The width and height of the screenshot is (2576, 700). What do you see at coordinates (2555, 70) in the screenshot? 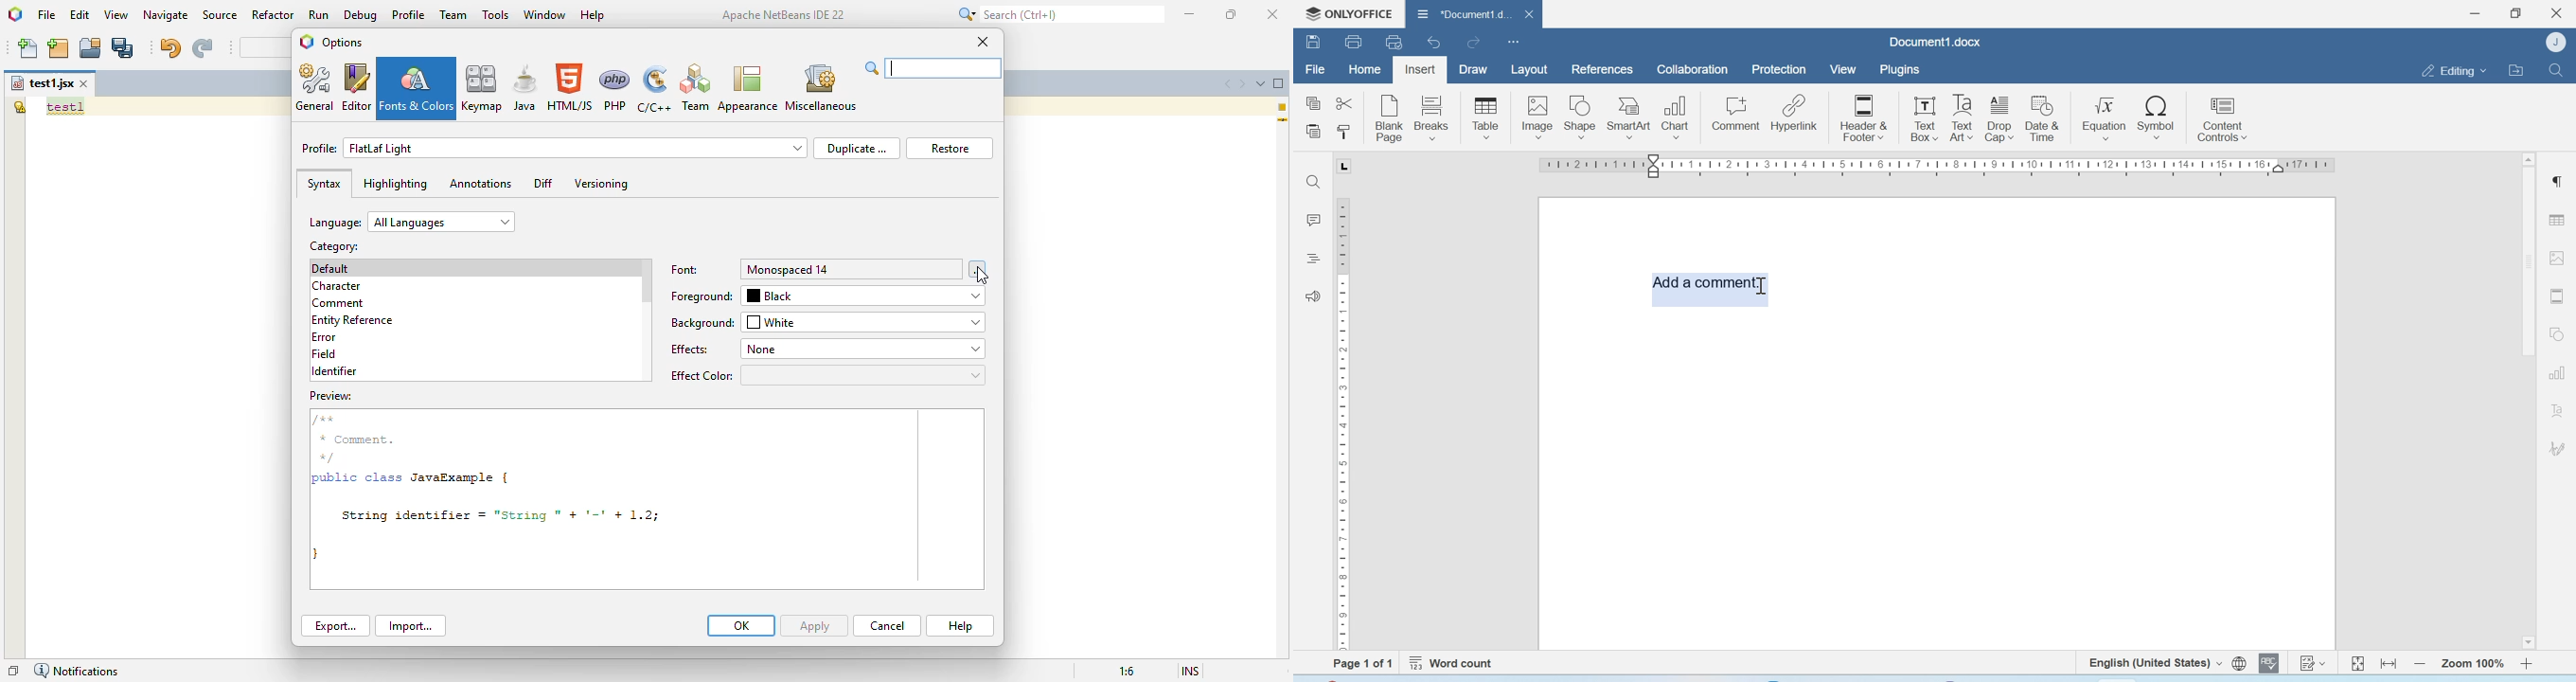
I see `Find` at bounding box center [2555, 70].